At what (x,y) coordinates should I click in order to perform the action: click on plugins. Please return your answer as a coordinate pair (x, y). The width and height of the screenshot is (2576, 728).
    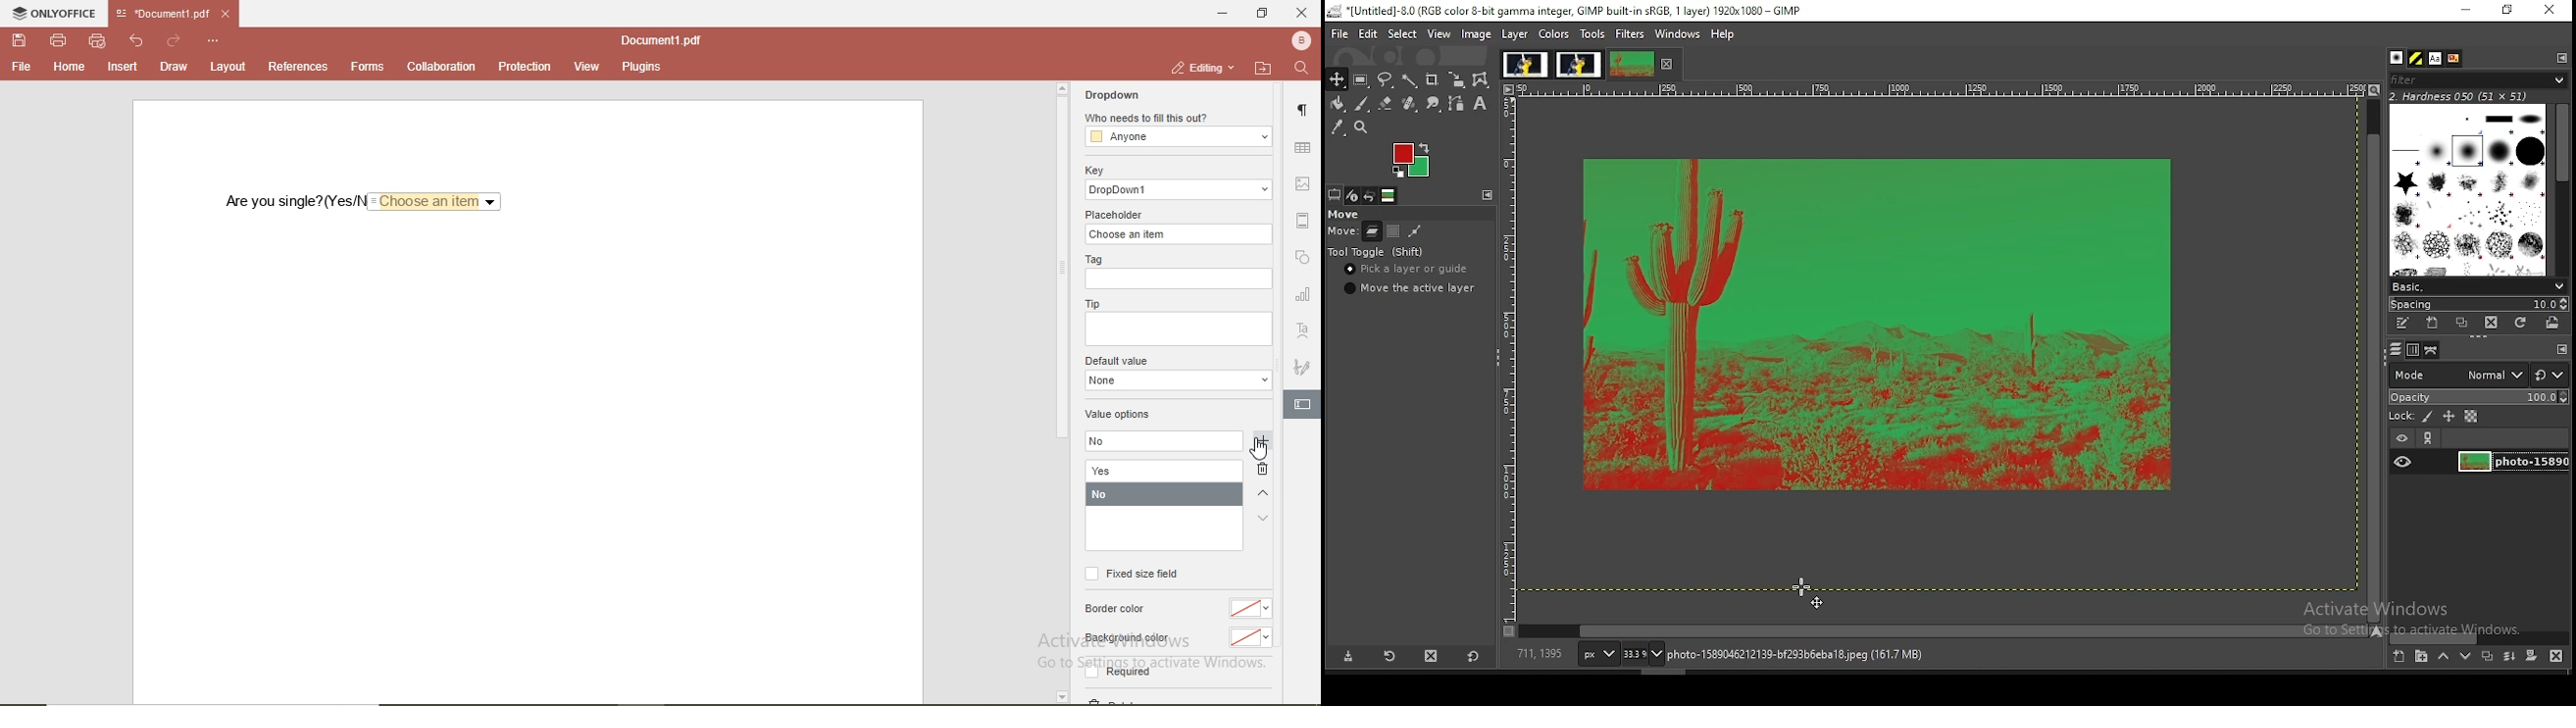
    Looking at the image, I should click on (638, 67).